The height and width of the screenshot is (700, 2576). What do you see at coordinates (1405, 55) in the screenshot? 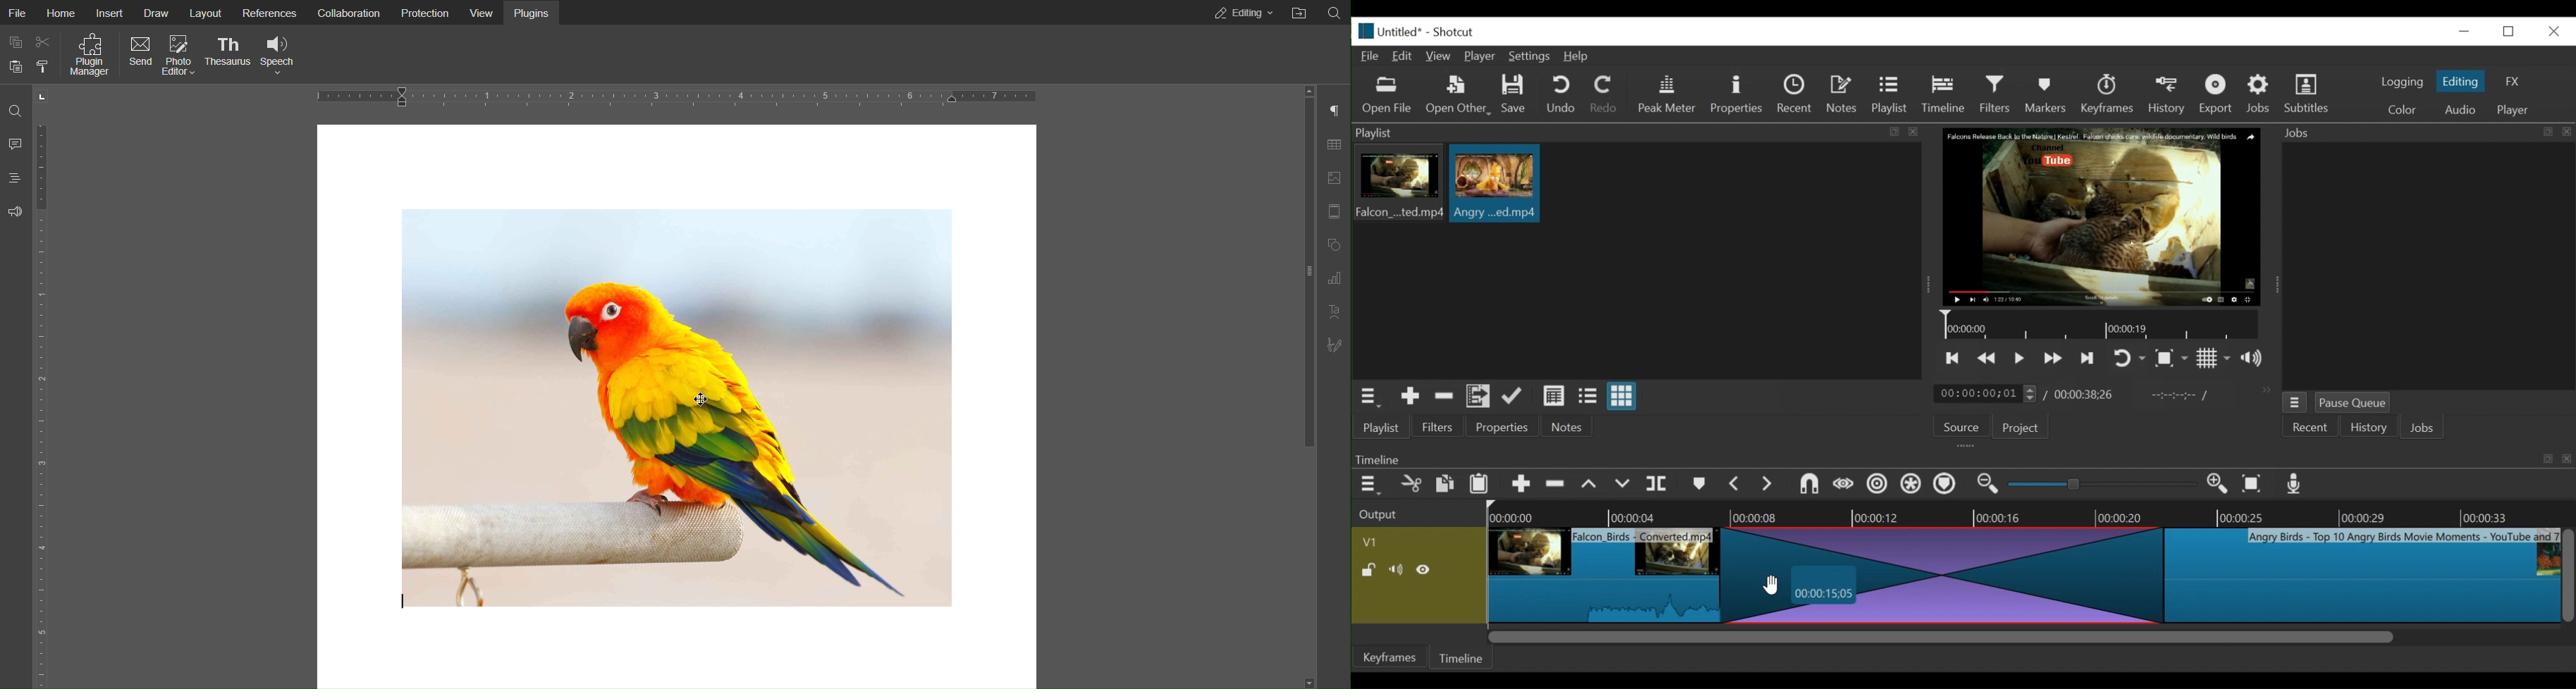
I see `Edit` at bounding box center [1405, 55].